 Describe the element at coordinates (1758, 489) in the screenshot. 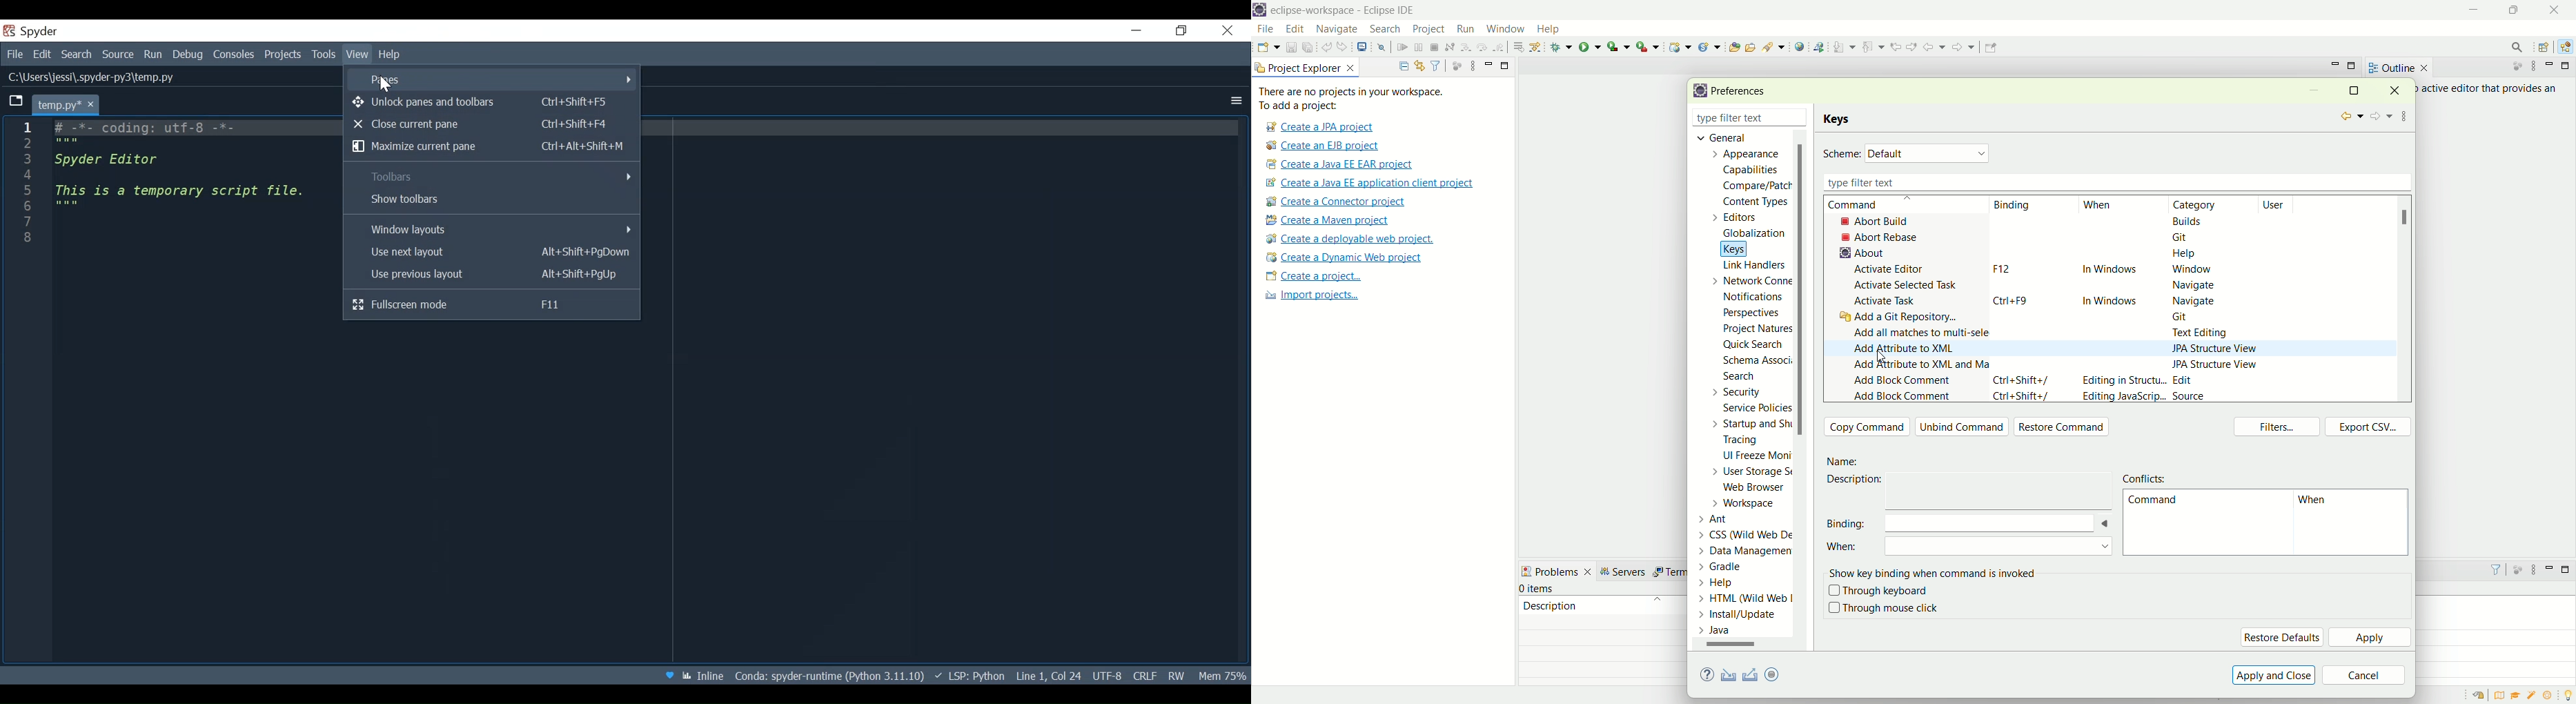

I see `web browser` at that location.